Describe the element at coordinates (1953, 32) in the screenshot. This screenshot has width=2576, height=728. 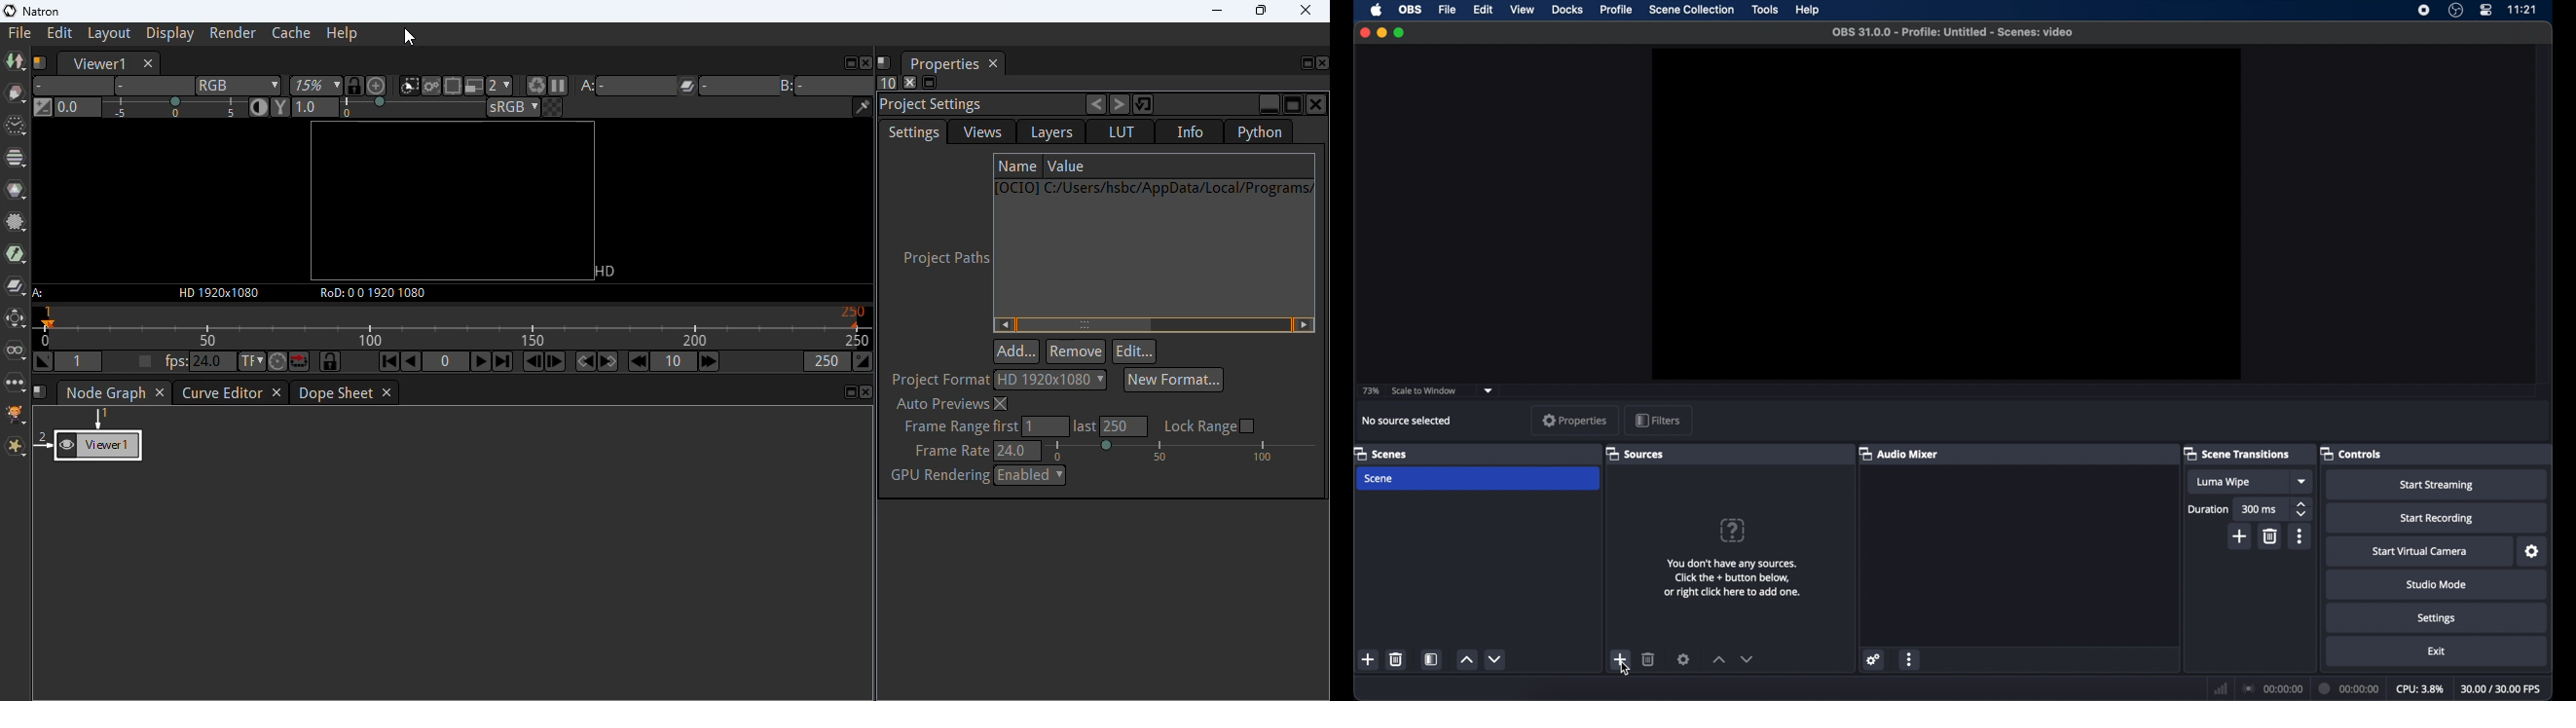
I see `file name` at that location.